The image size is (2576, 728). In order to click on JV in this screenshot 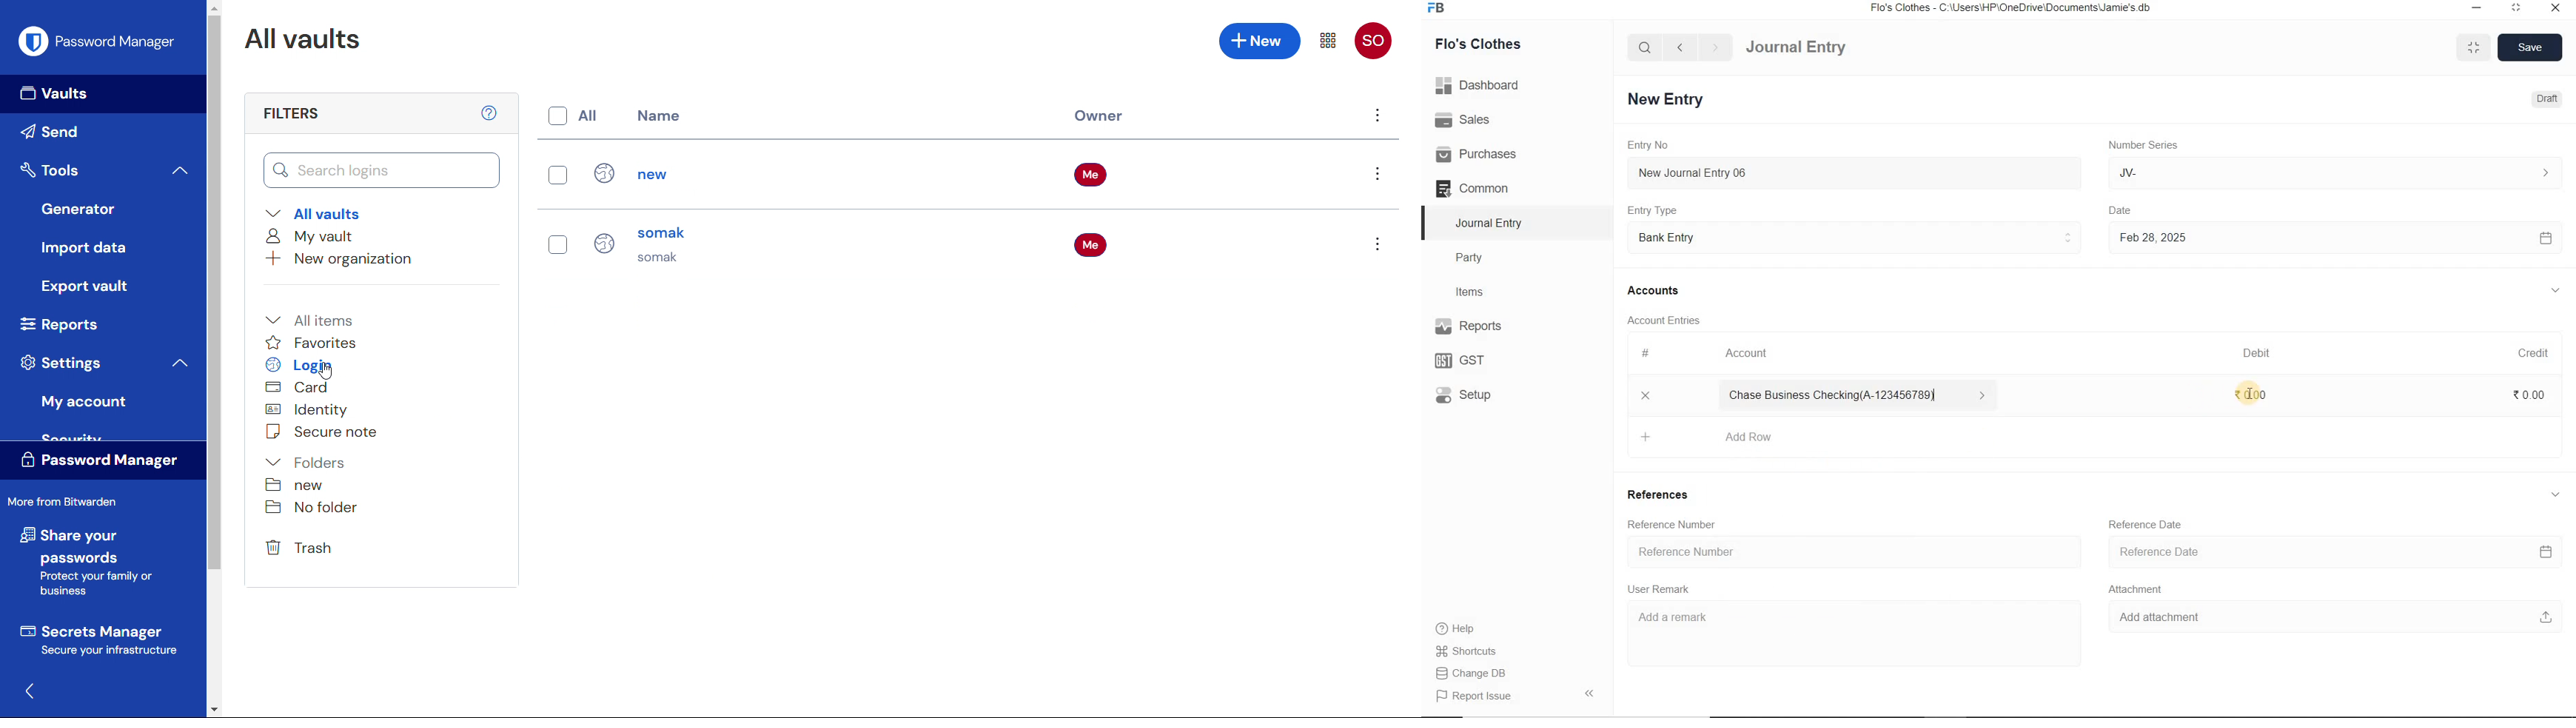, I will do `click(2333, 173)`.